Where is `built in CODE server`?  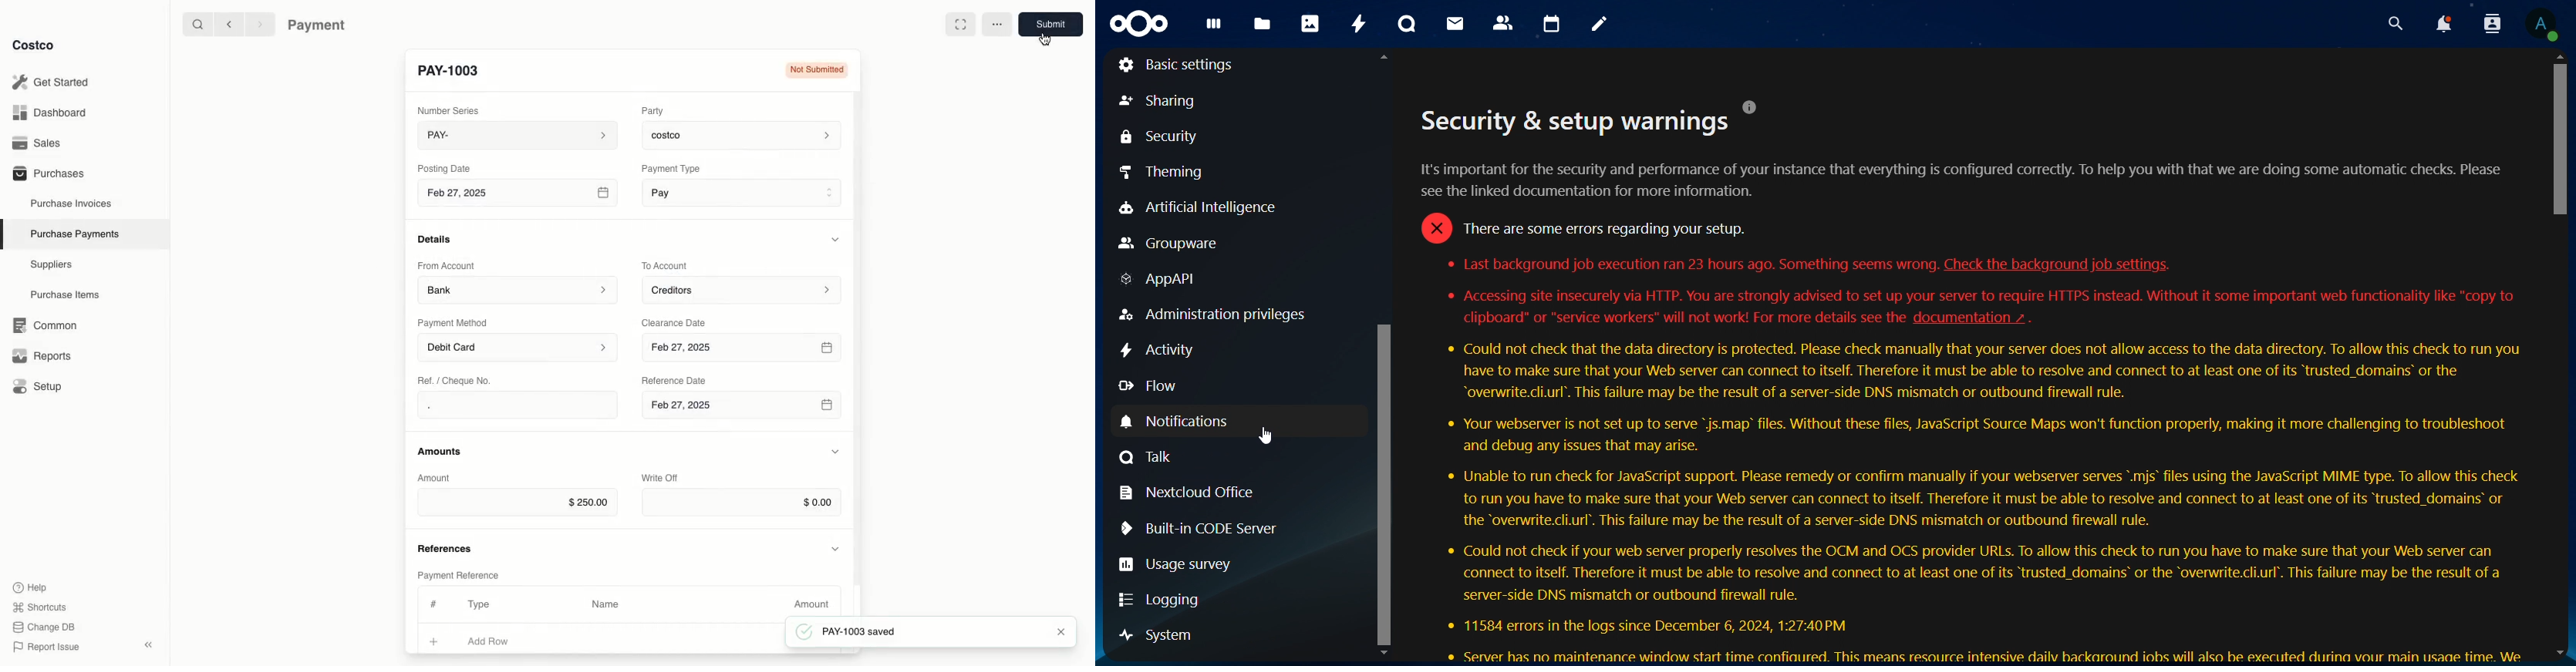 built in CODE server is located at coordinates (1202, 527).